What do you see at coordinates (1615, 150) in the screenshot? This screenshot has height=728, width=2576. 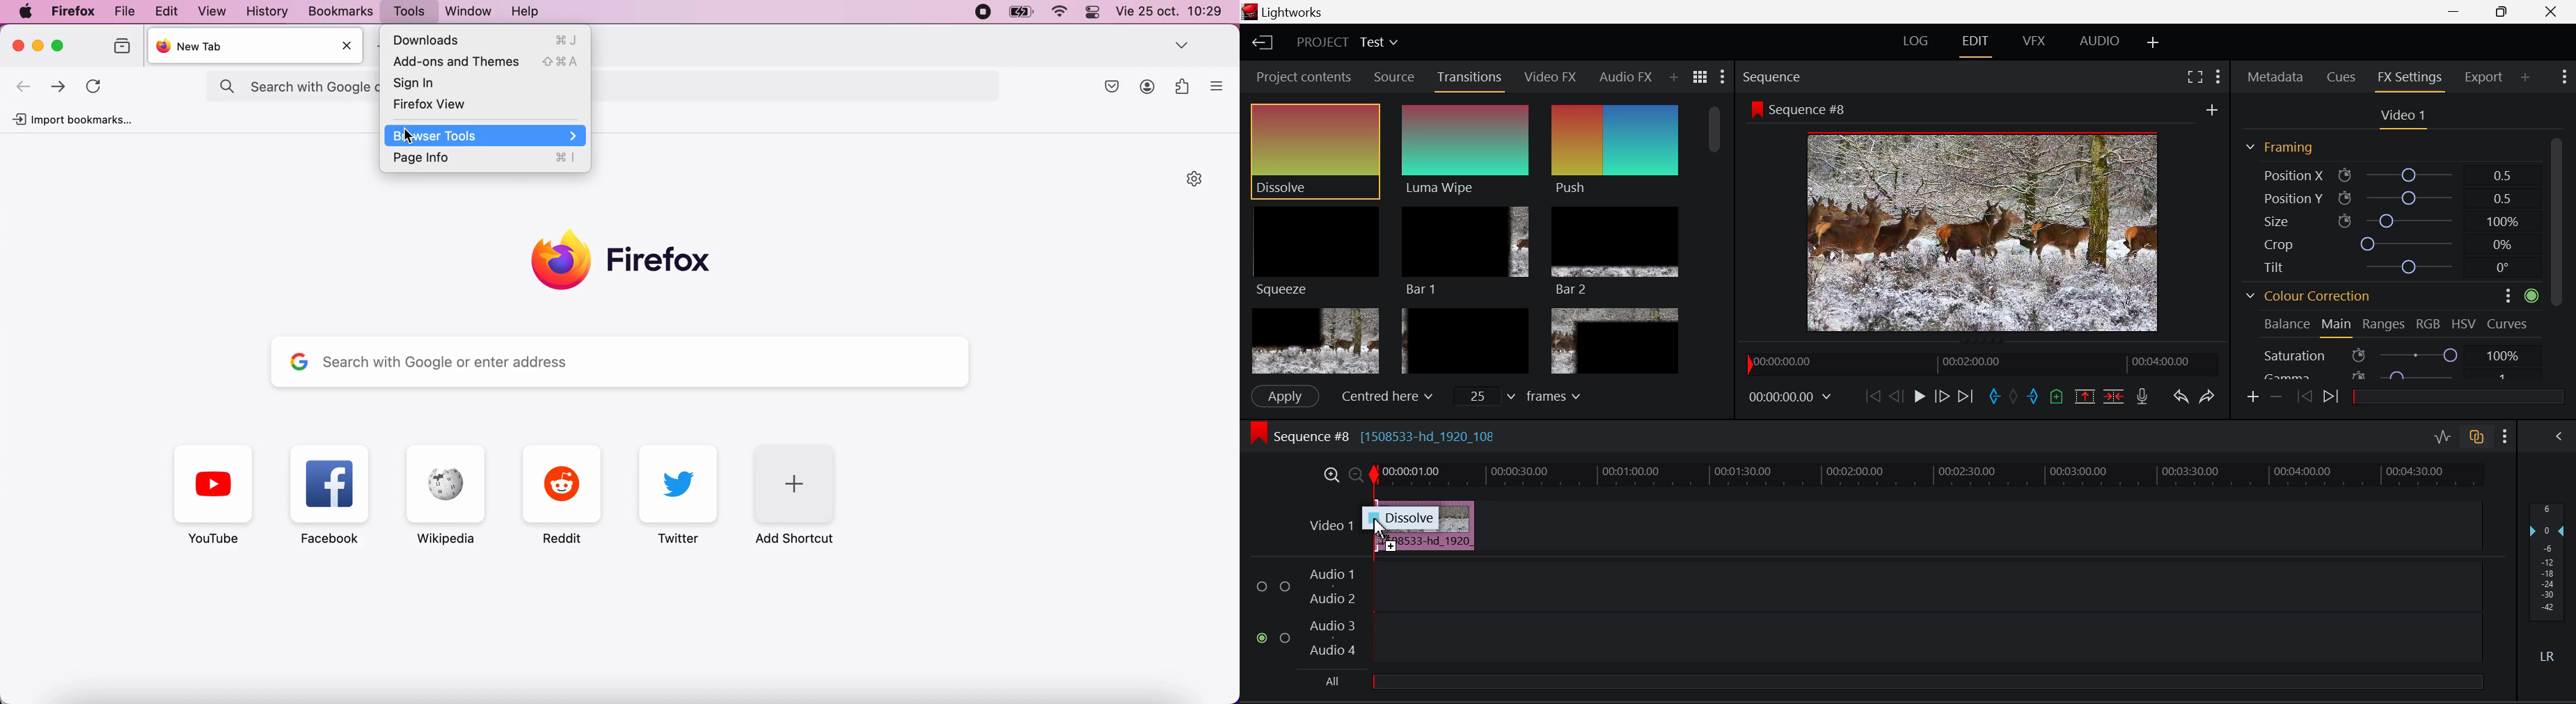 I see `Push` at bounding box center [1615, 150].